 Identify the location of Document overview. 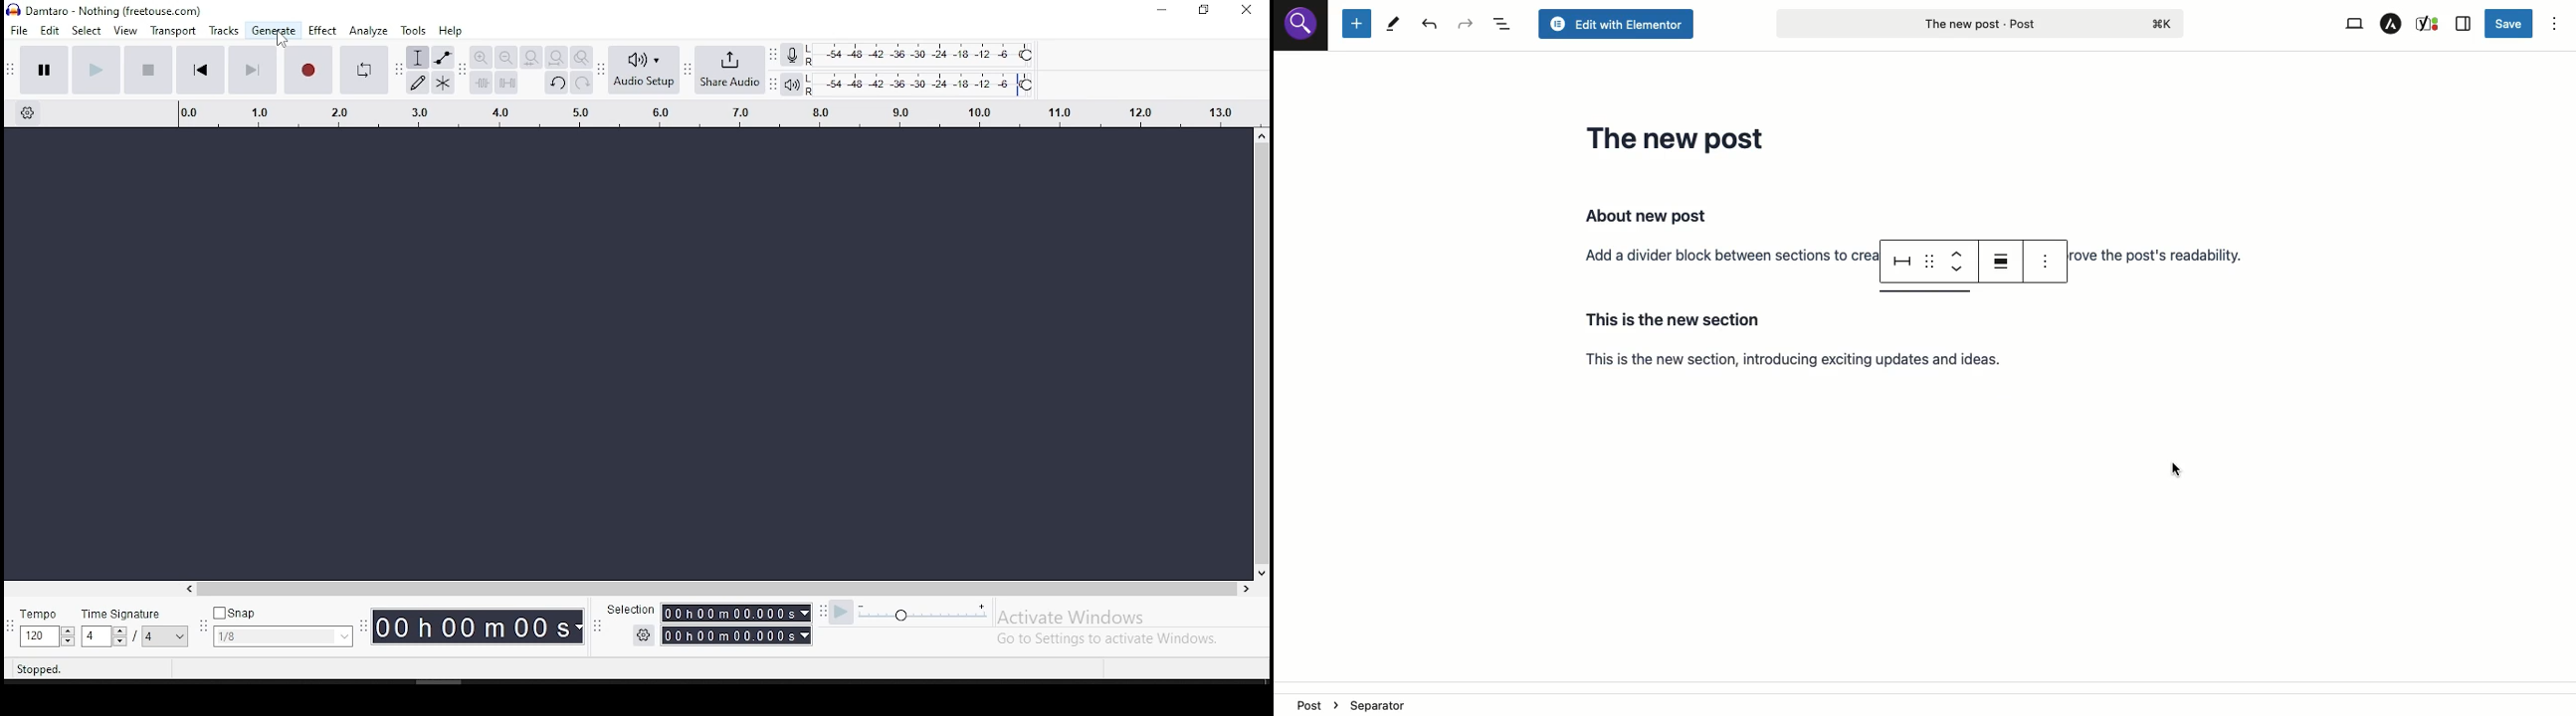
(1504, 24).